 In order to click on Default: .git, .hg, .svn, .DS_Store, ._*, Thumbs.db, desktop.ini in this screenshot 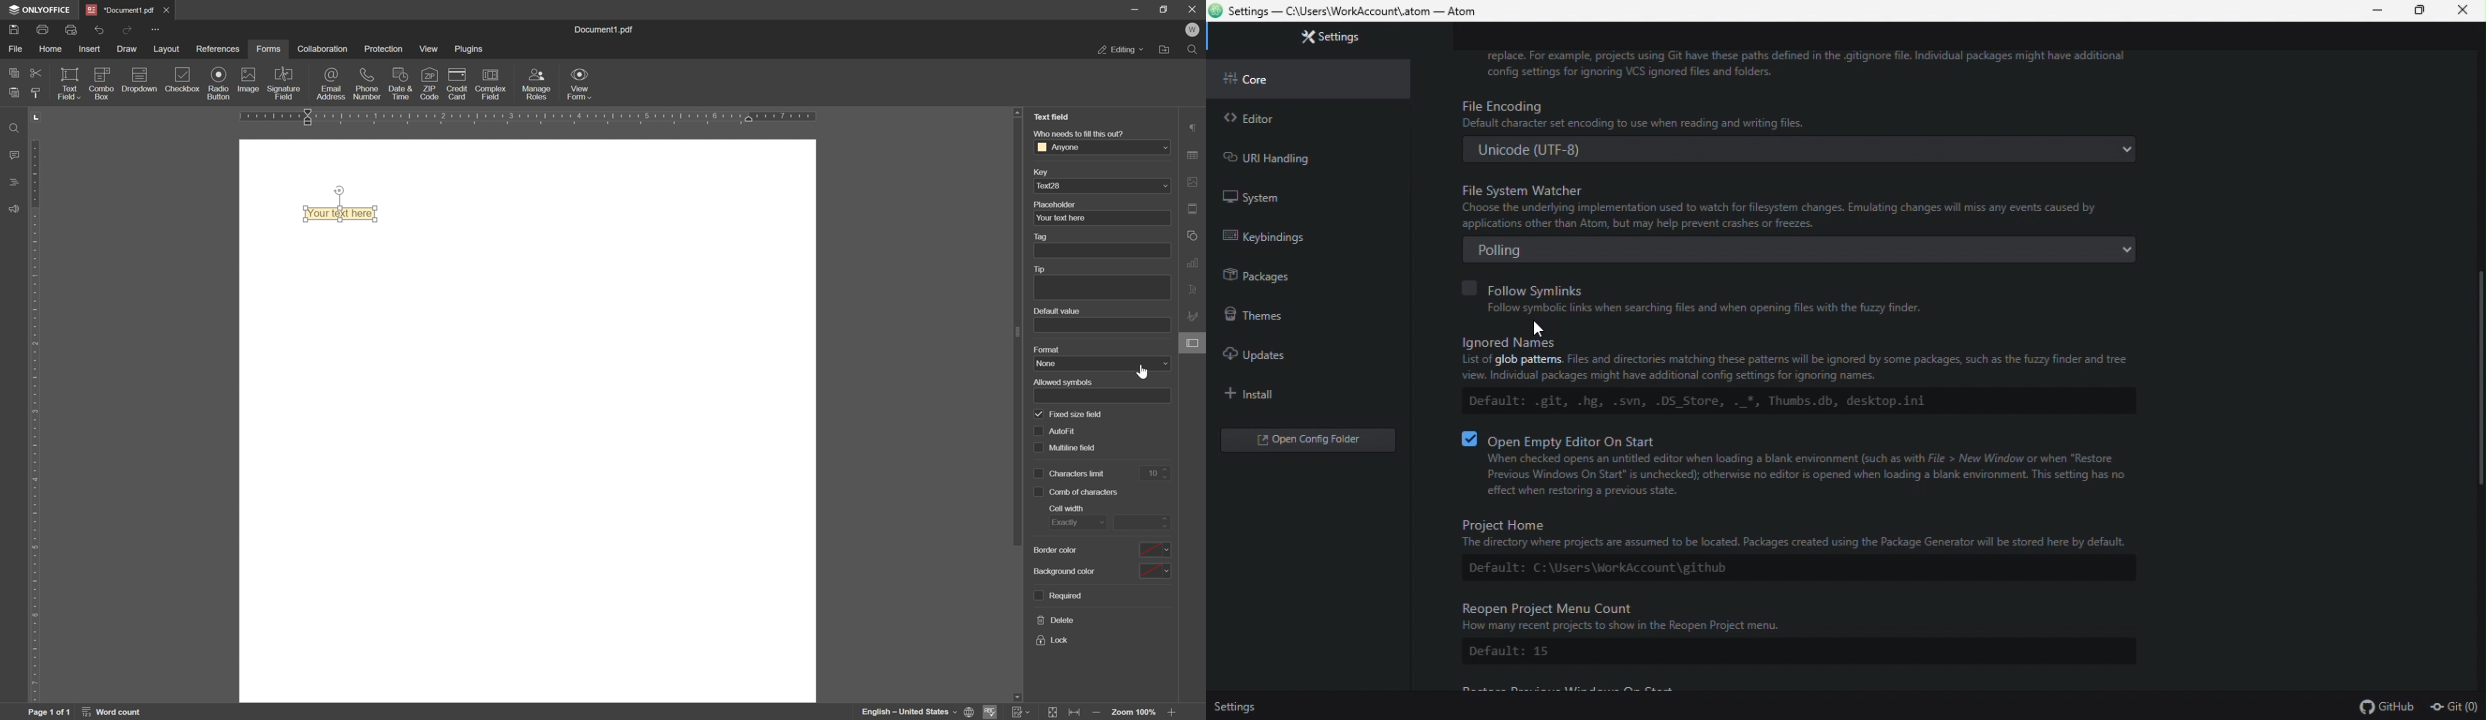, I will do `click(1733, 400)`.